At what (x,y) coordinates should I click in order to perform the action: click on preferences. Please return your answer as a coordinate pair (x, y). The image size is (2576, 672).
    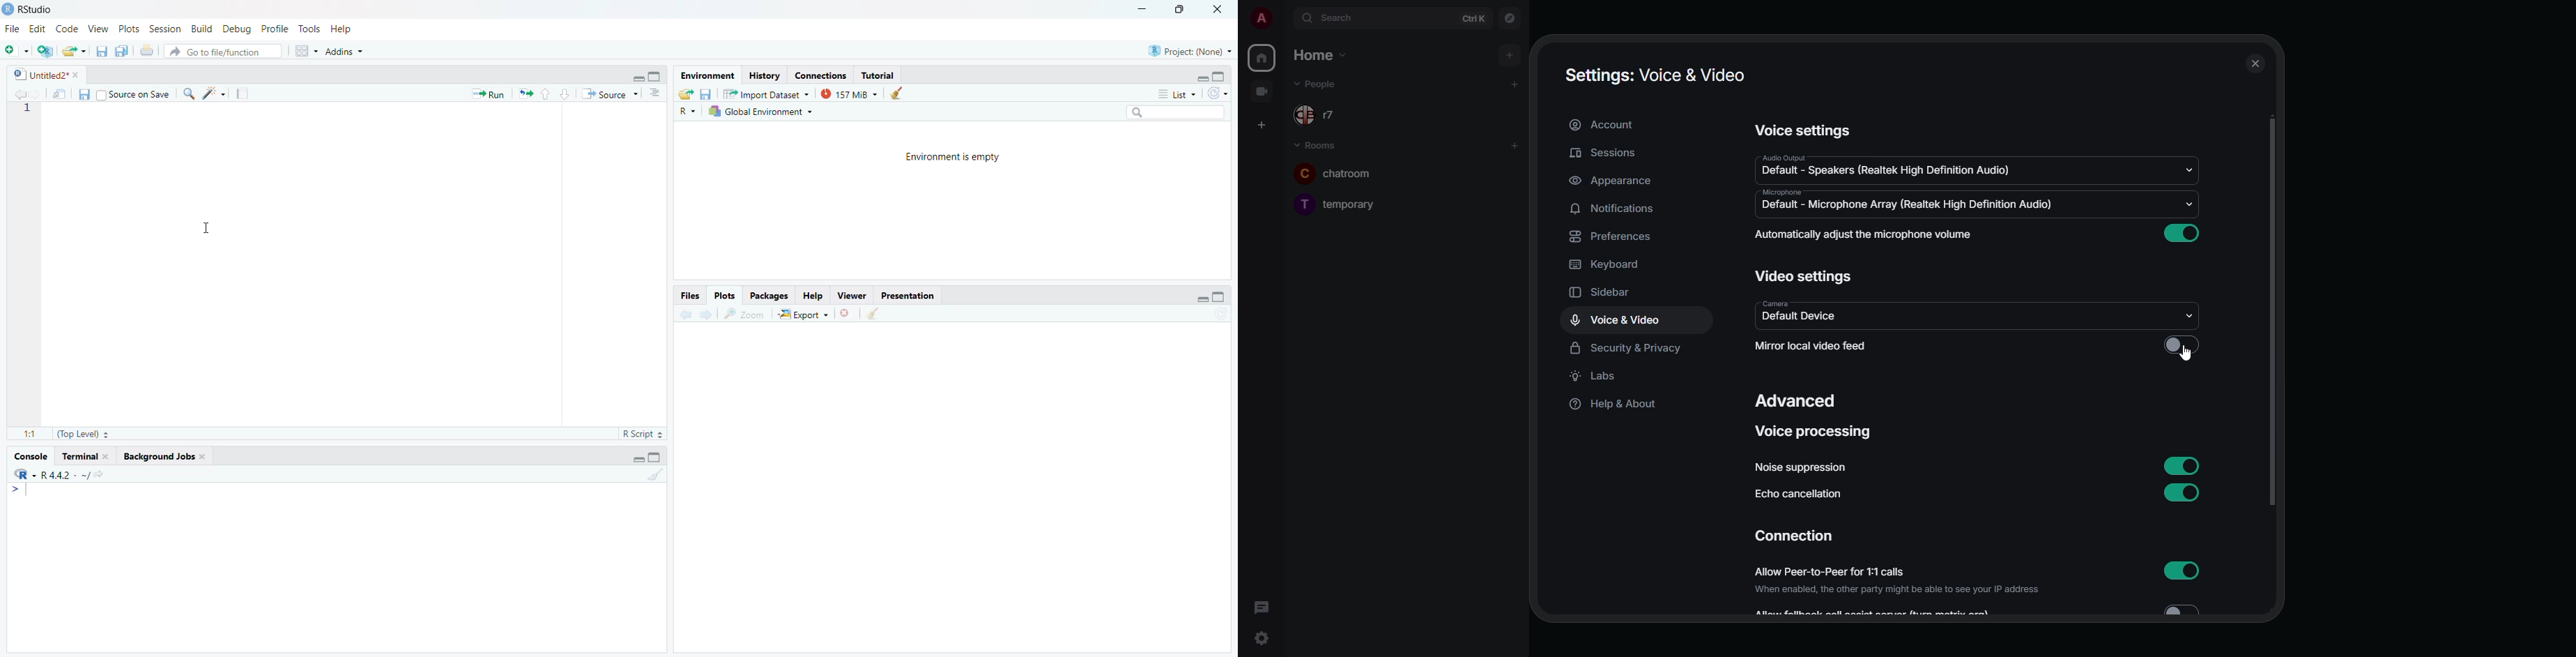
    Looking at the image, I should click on (1614, 236).